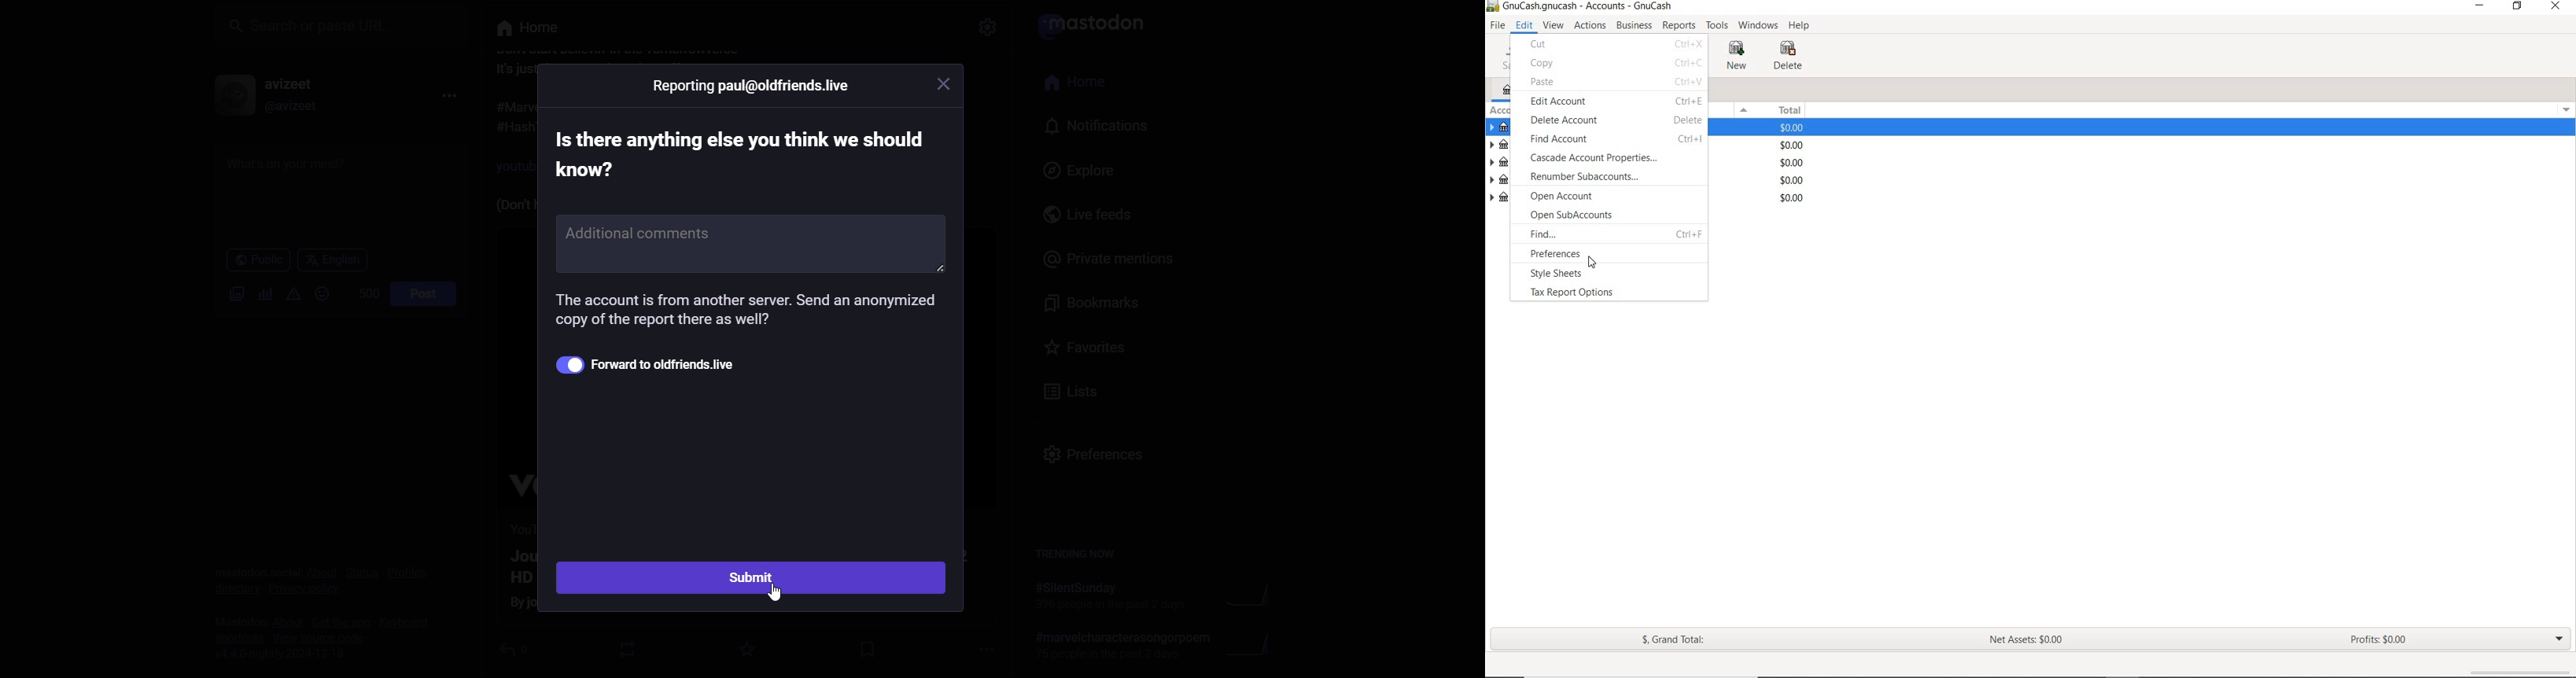  What do you see at coordinates (443, 97) in the screenshot?
I see `more` at bounding box center [443, 97].